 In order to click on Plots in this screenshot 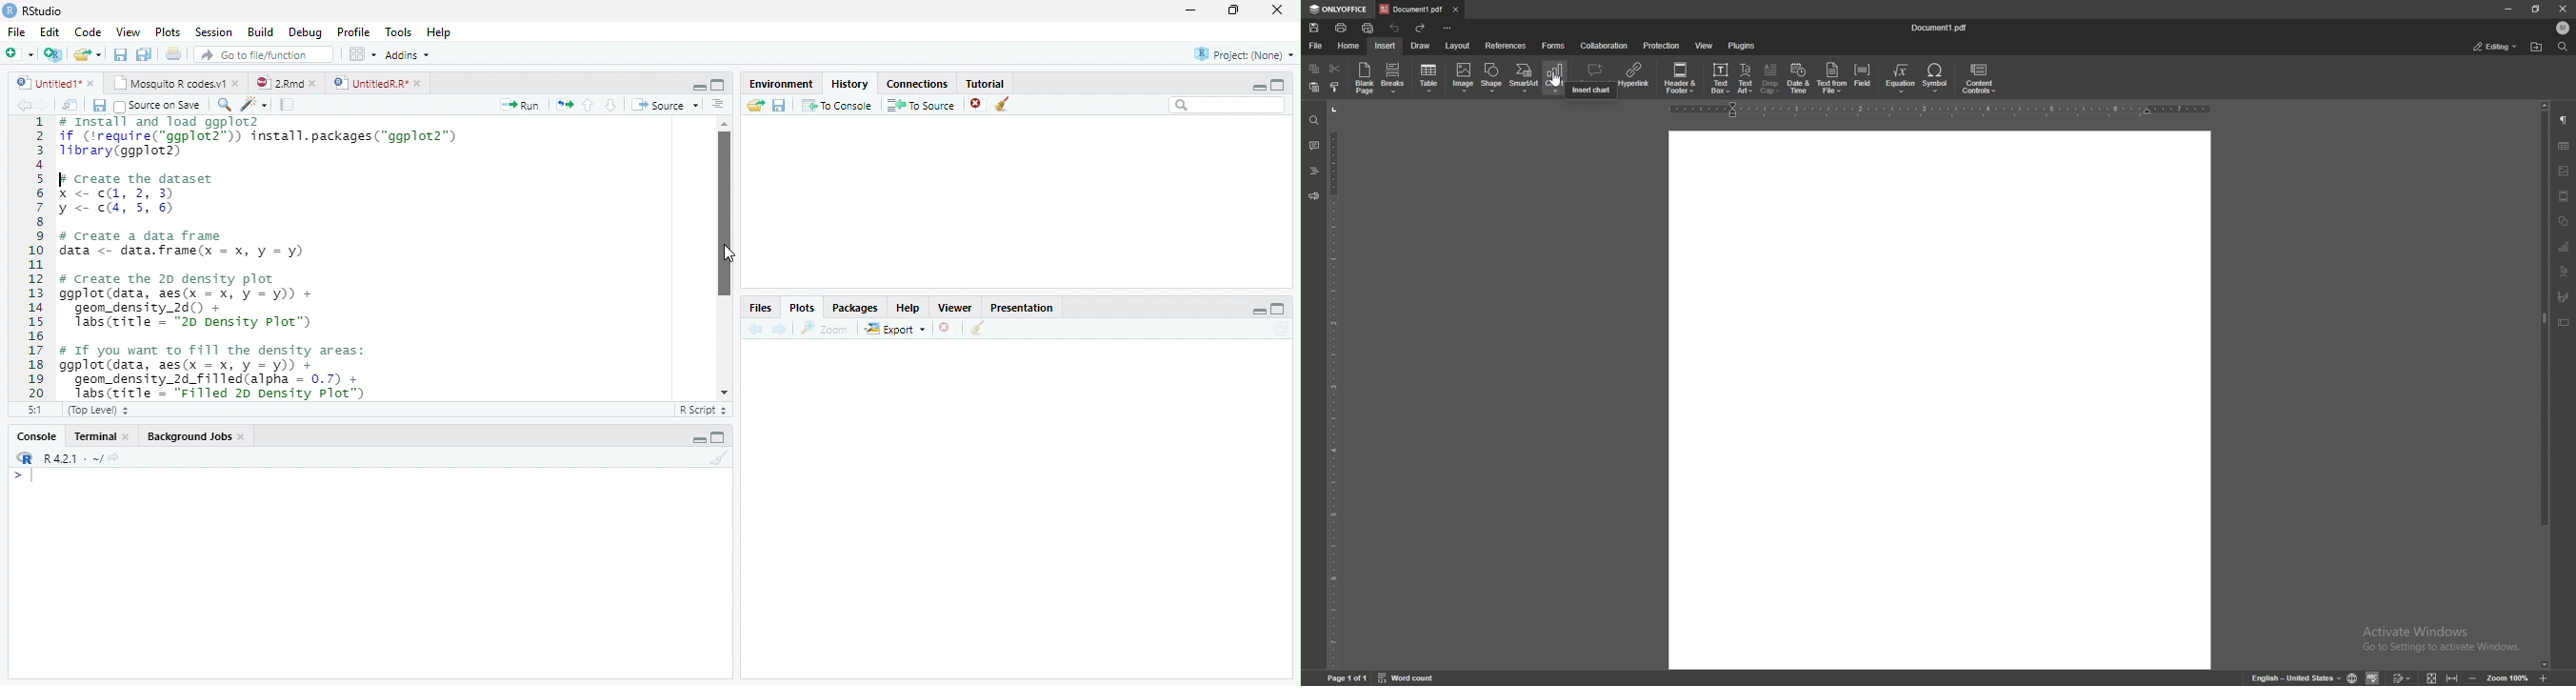, I will do `click(167, 31)`.